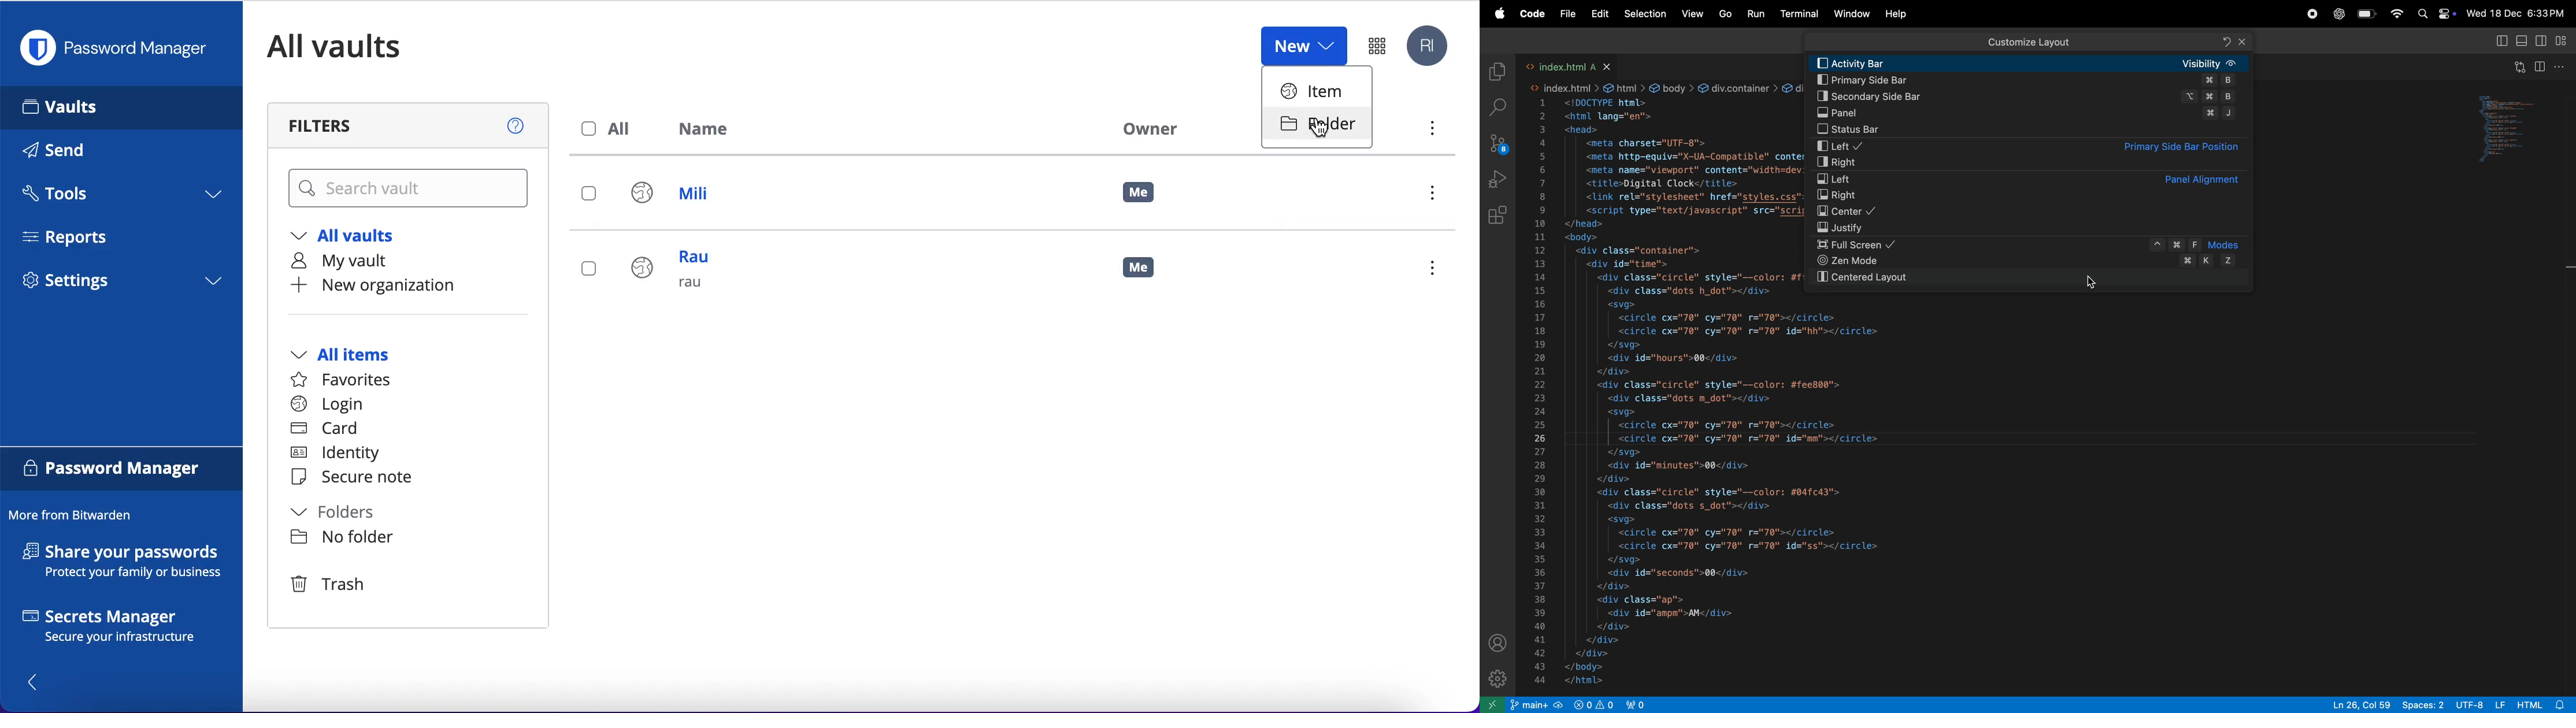  What do you see at coordinates (2228, 41) in the screenshot?
I see `Refresh` at bounding box center [2228, 41].